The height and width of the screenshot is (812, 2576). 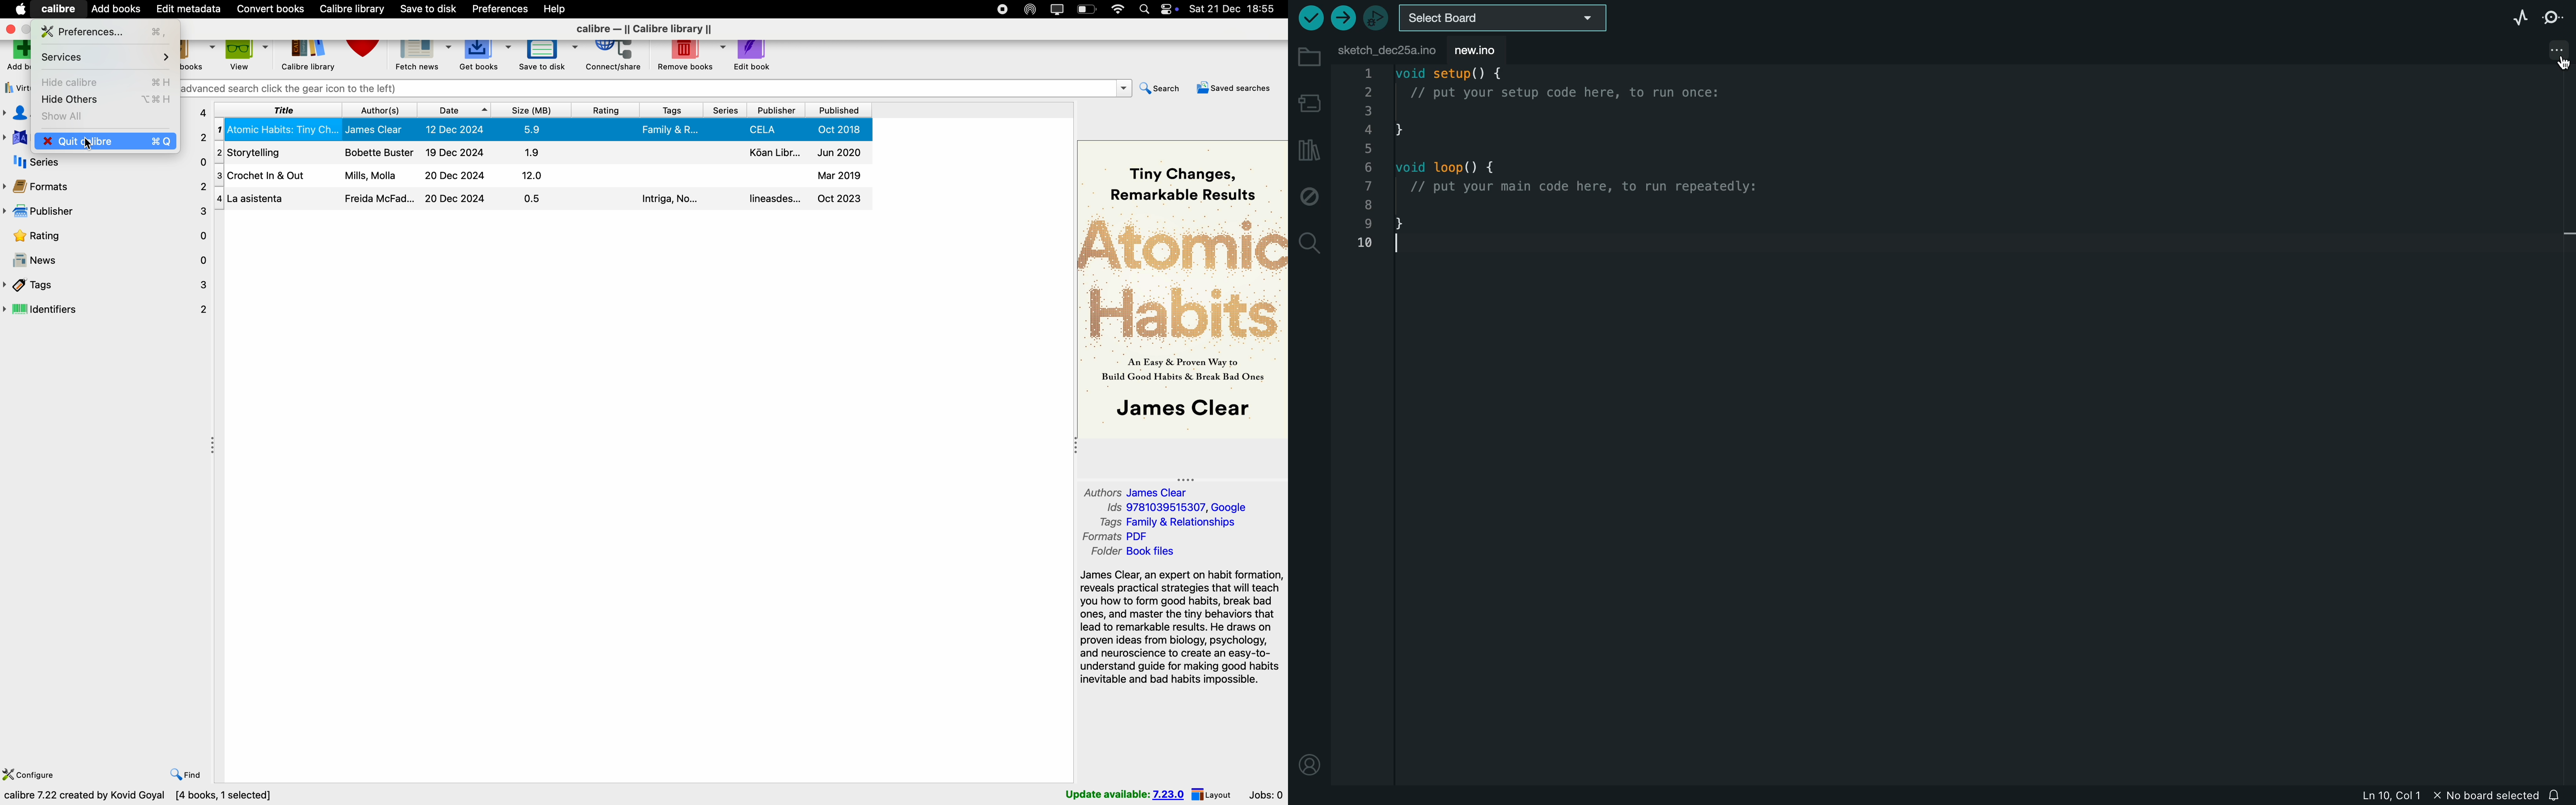 What do you see at coordinates (427, 10) in the screenshot?
I see `save to disk` at bounding box center [427, 10].